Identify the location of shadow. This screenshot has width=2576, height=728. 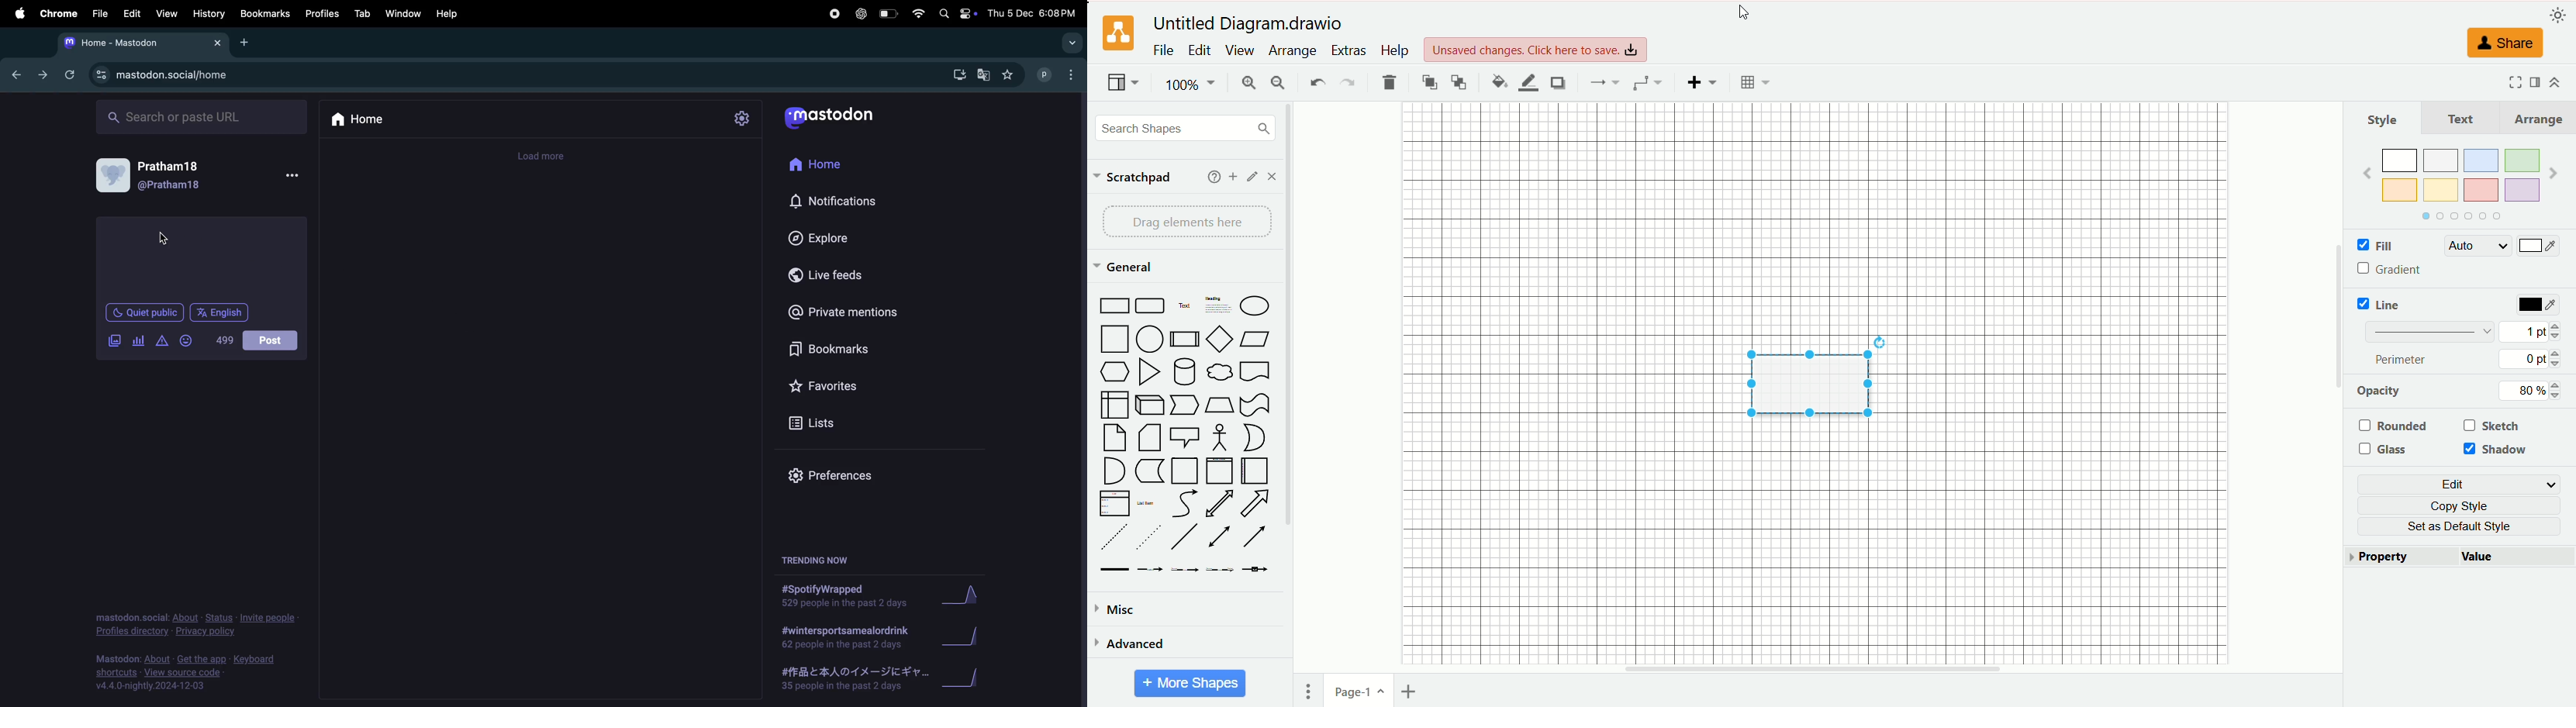
(2498, 450).